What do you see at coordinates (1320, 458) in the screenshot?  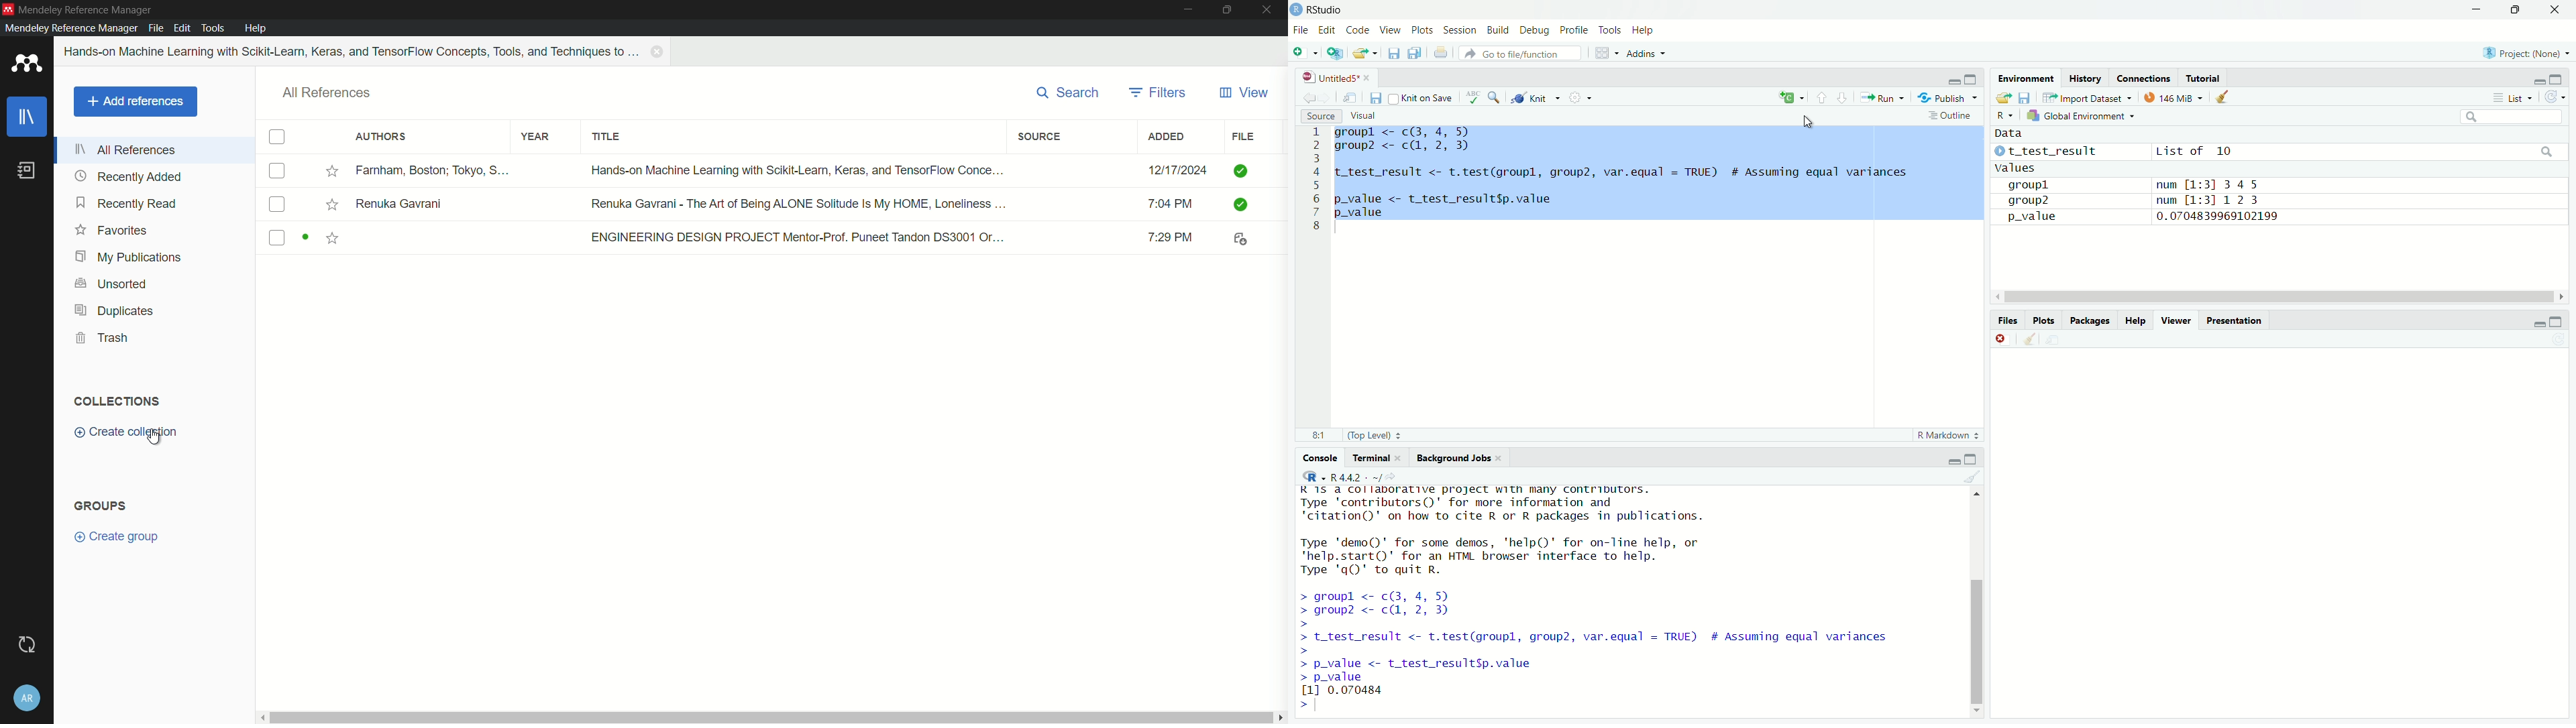 I see `Console` at bounding box center [1320, 458].